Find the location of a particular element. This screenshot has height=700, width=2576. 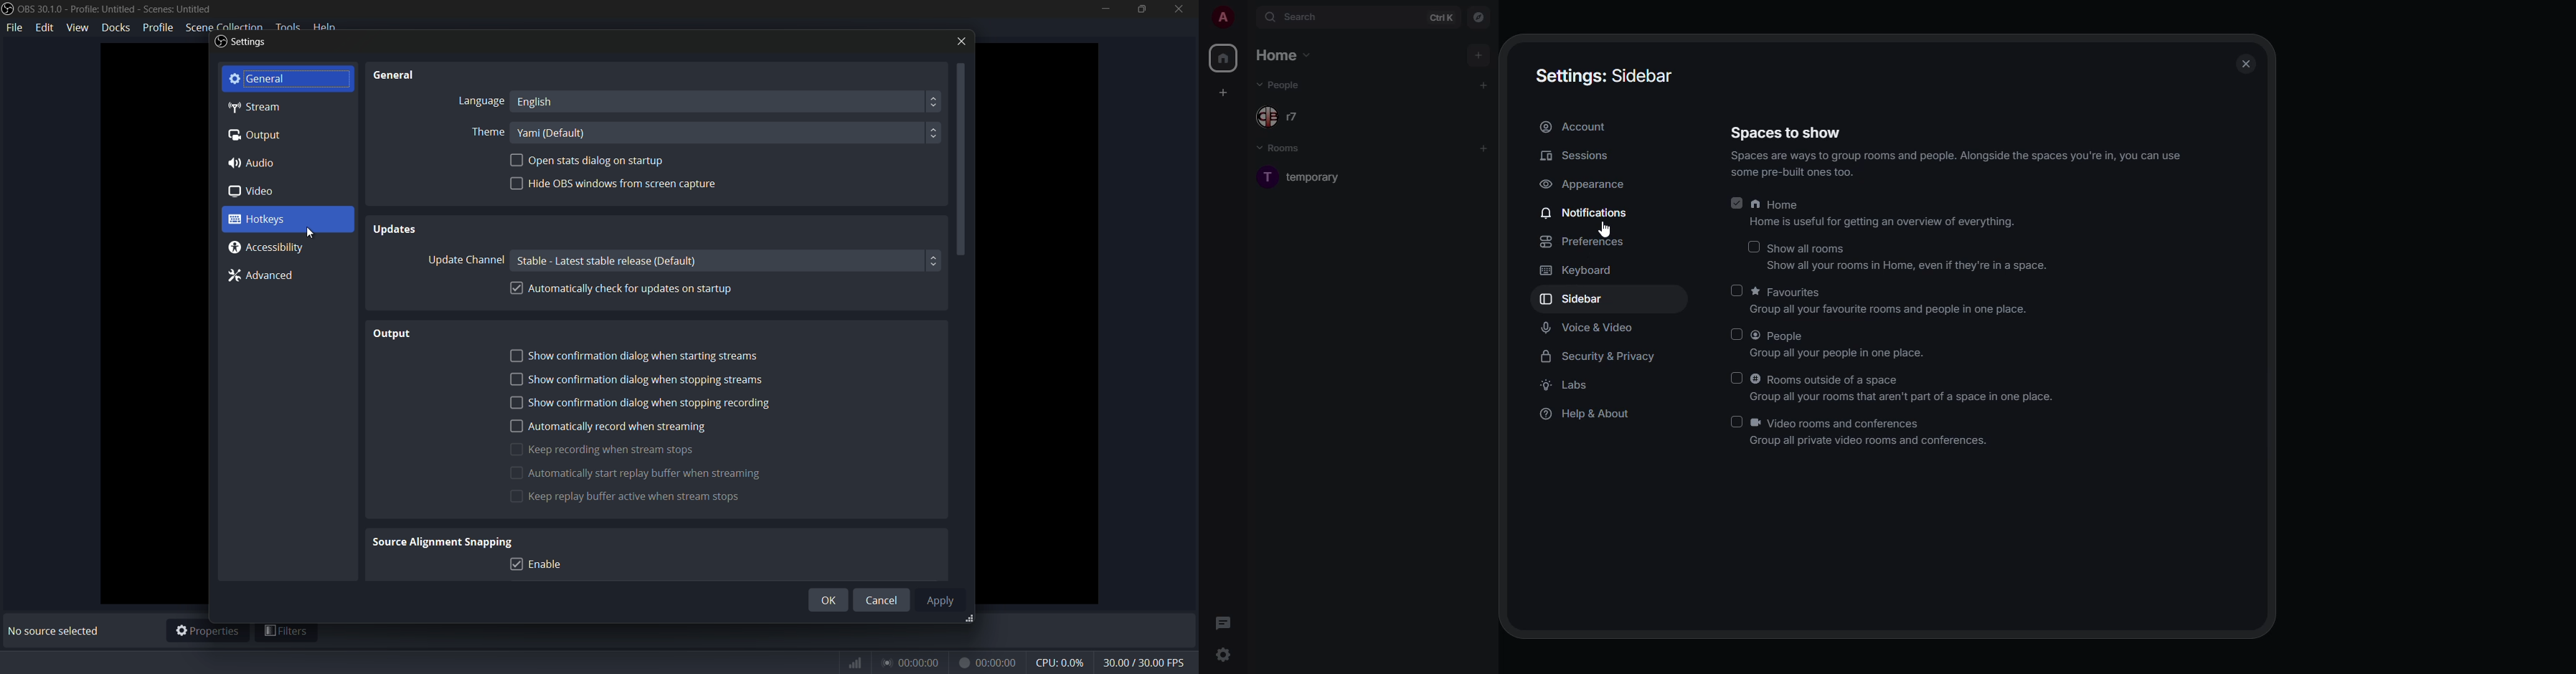

navigator is located at coordinates (1478, 17).